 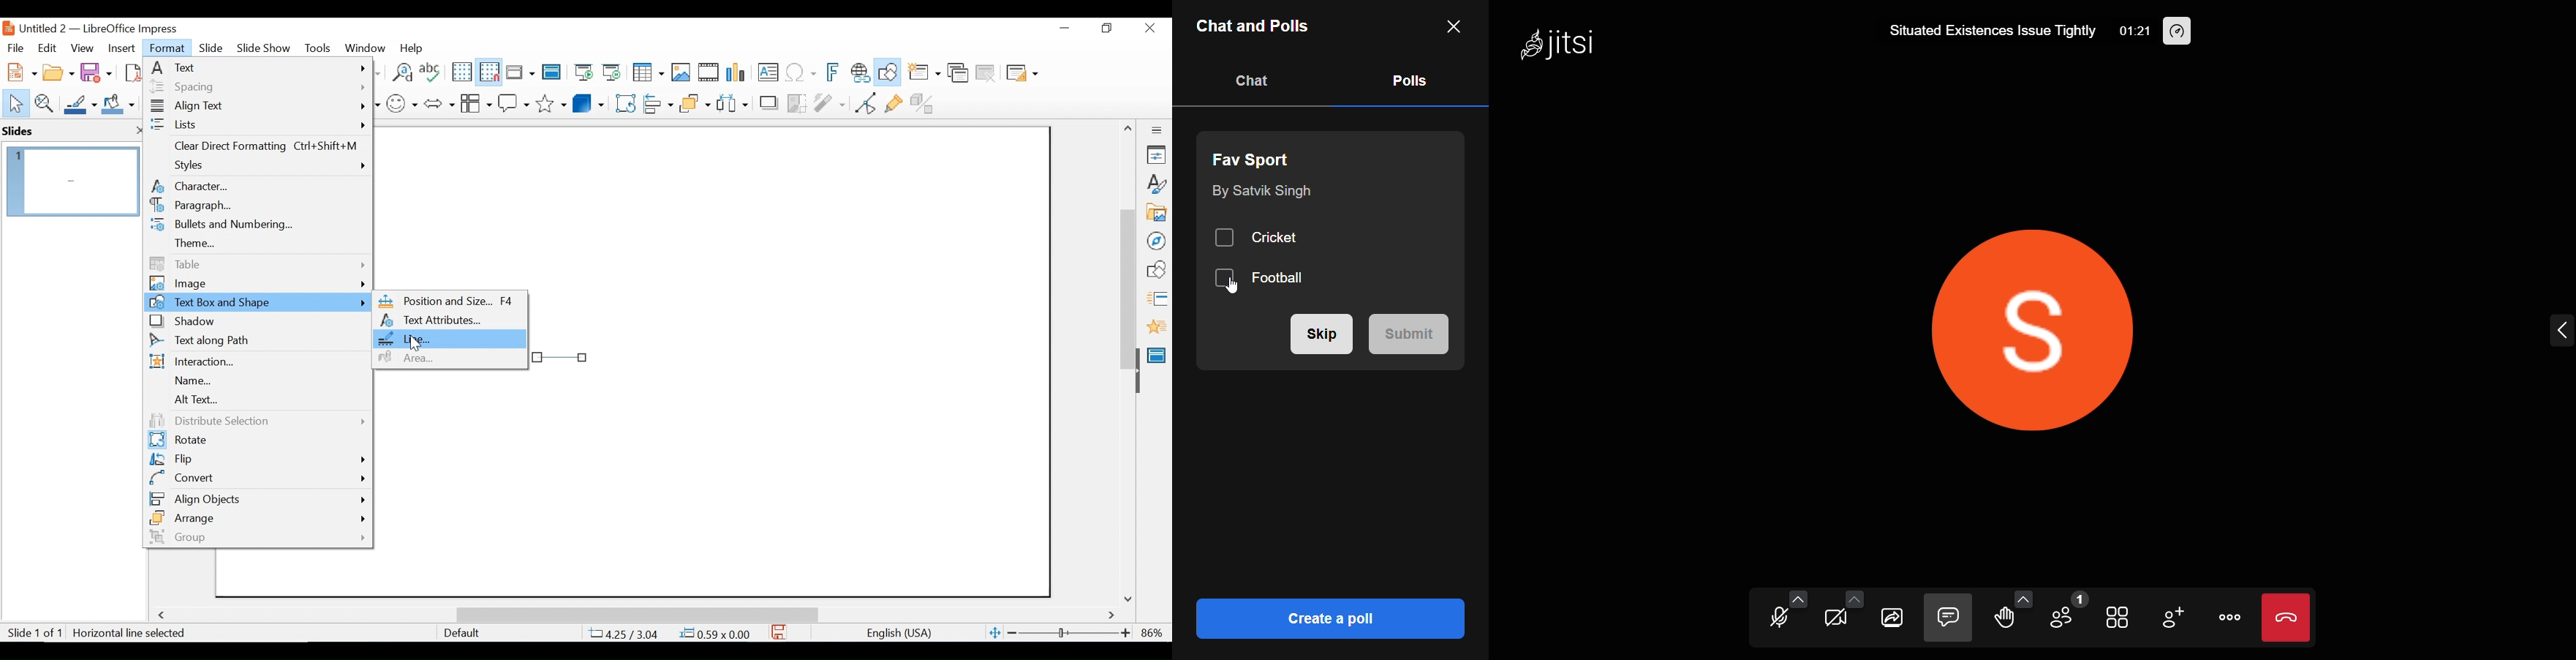 What do you see at coordinates (13, 102) in the screenshot?
I see `Select` at bounding box center [13, 102].